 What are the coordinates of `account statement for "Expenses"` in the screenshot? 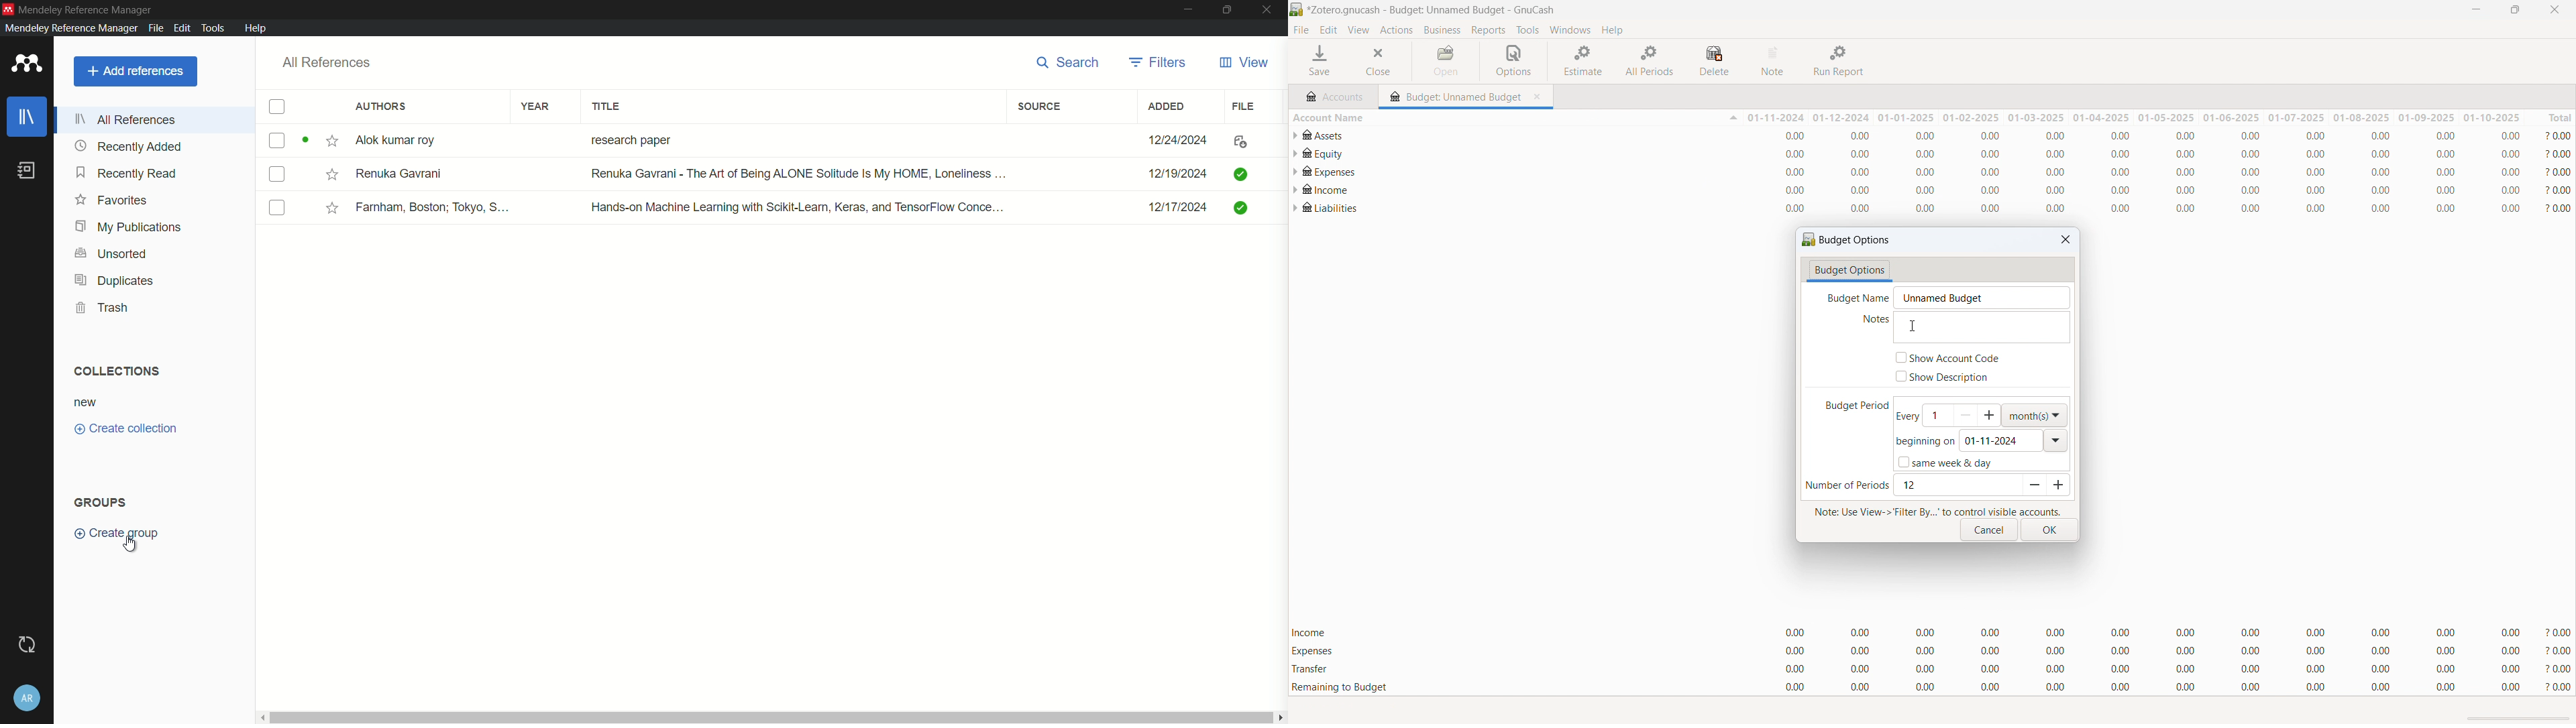 It's located at (1941, 172).